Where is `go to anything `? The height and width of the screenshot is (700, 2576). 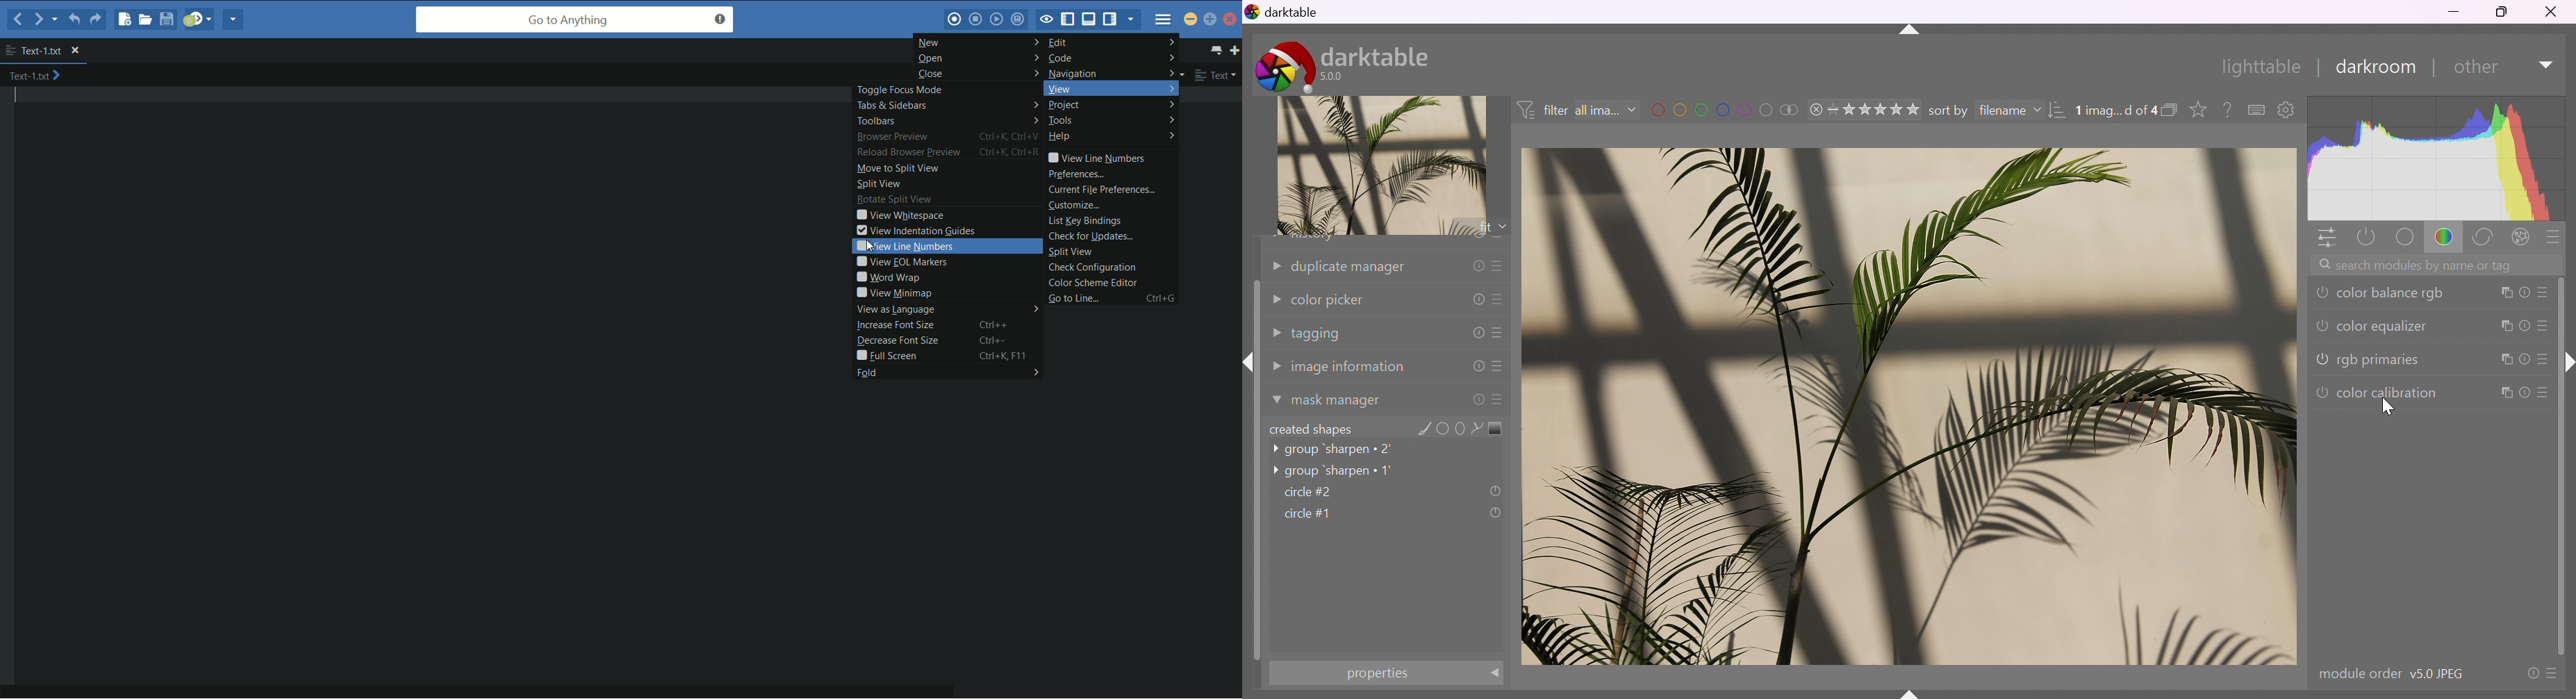 go to anything  is located at coordinates (575, 20).